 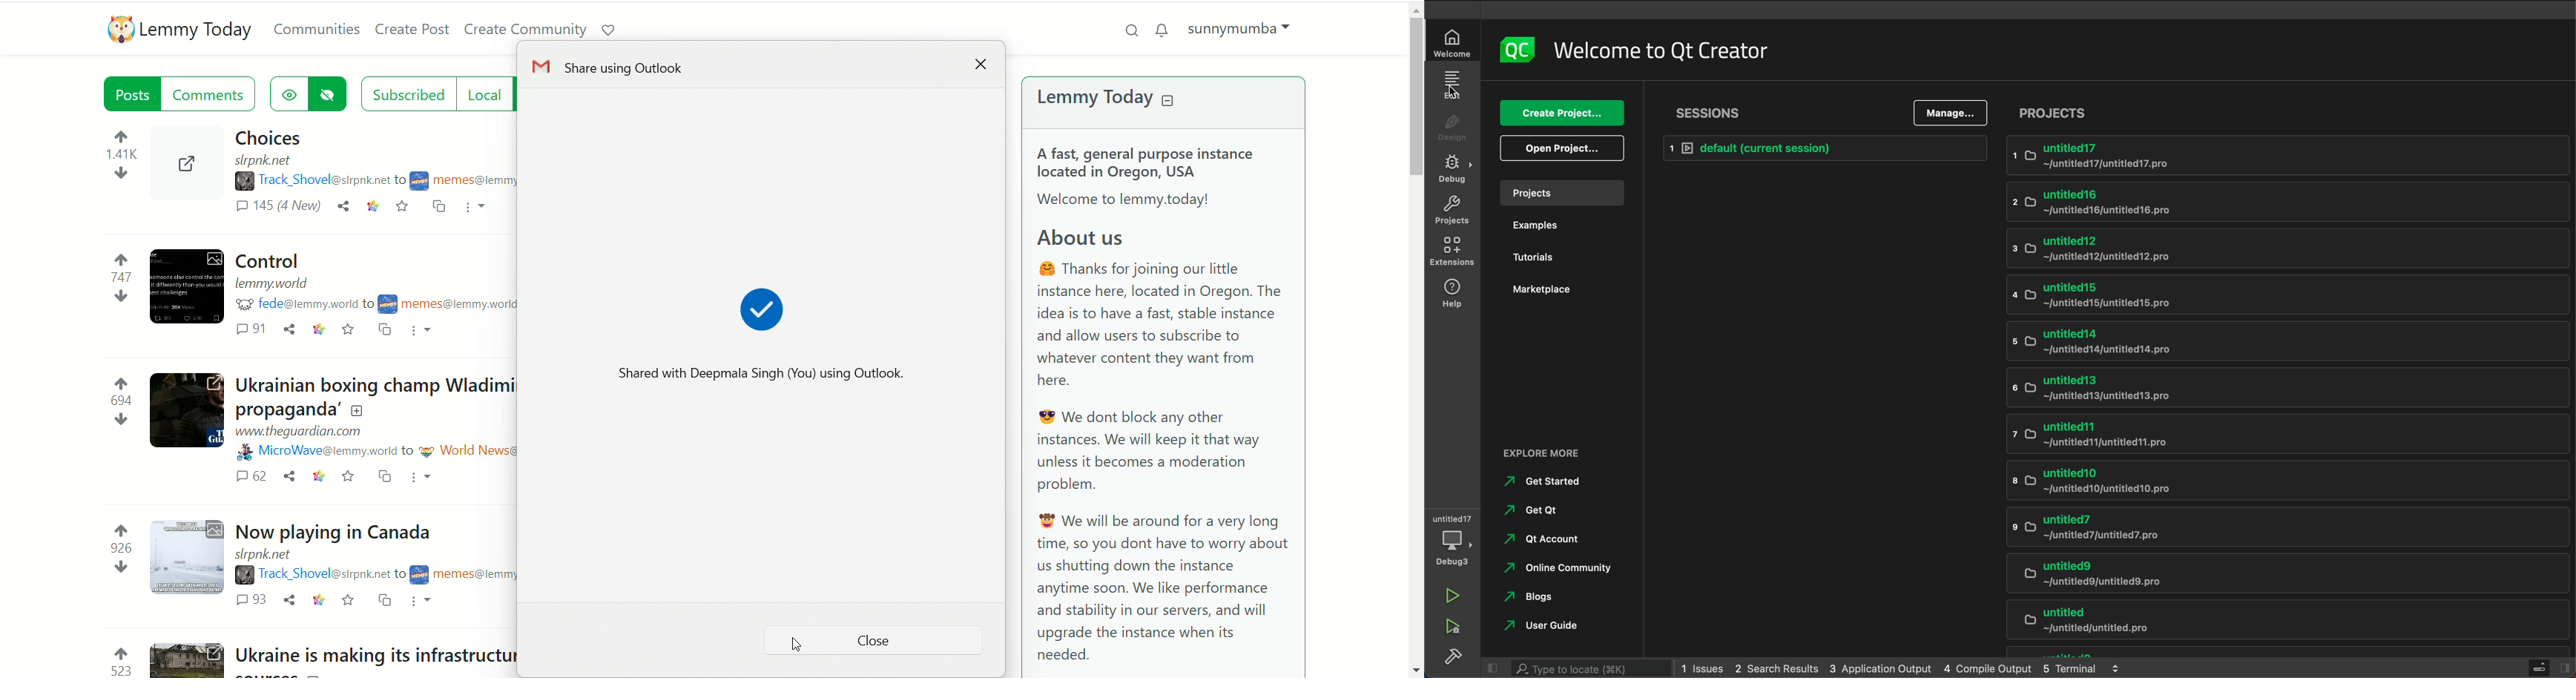 I want to click on design, so click(x=1457, y=126).